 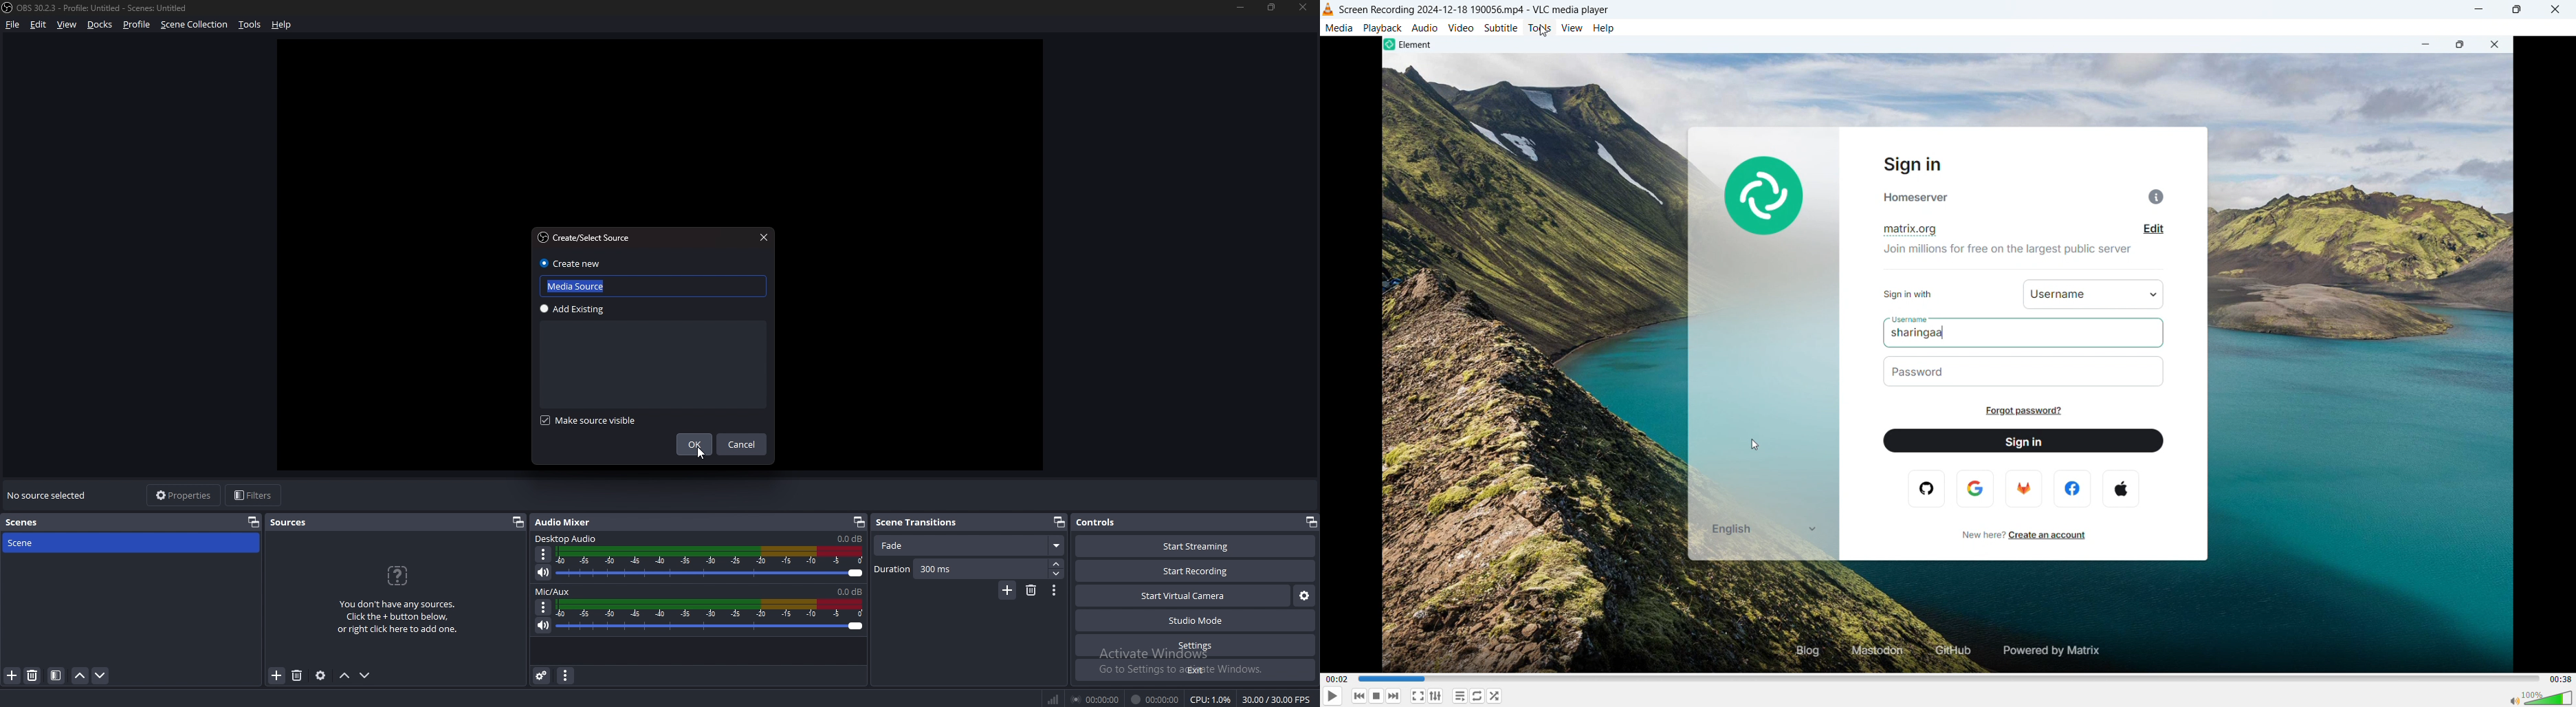 I want to click on random, so click(x=1494, y=696).